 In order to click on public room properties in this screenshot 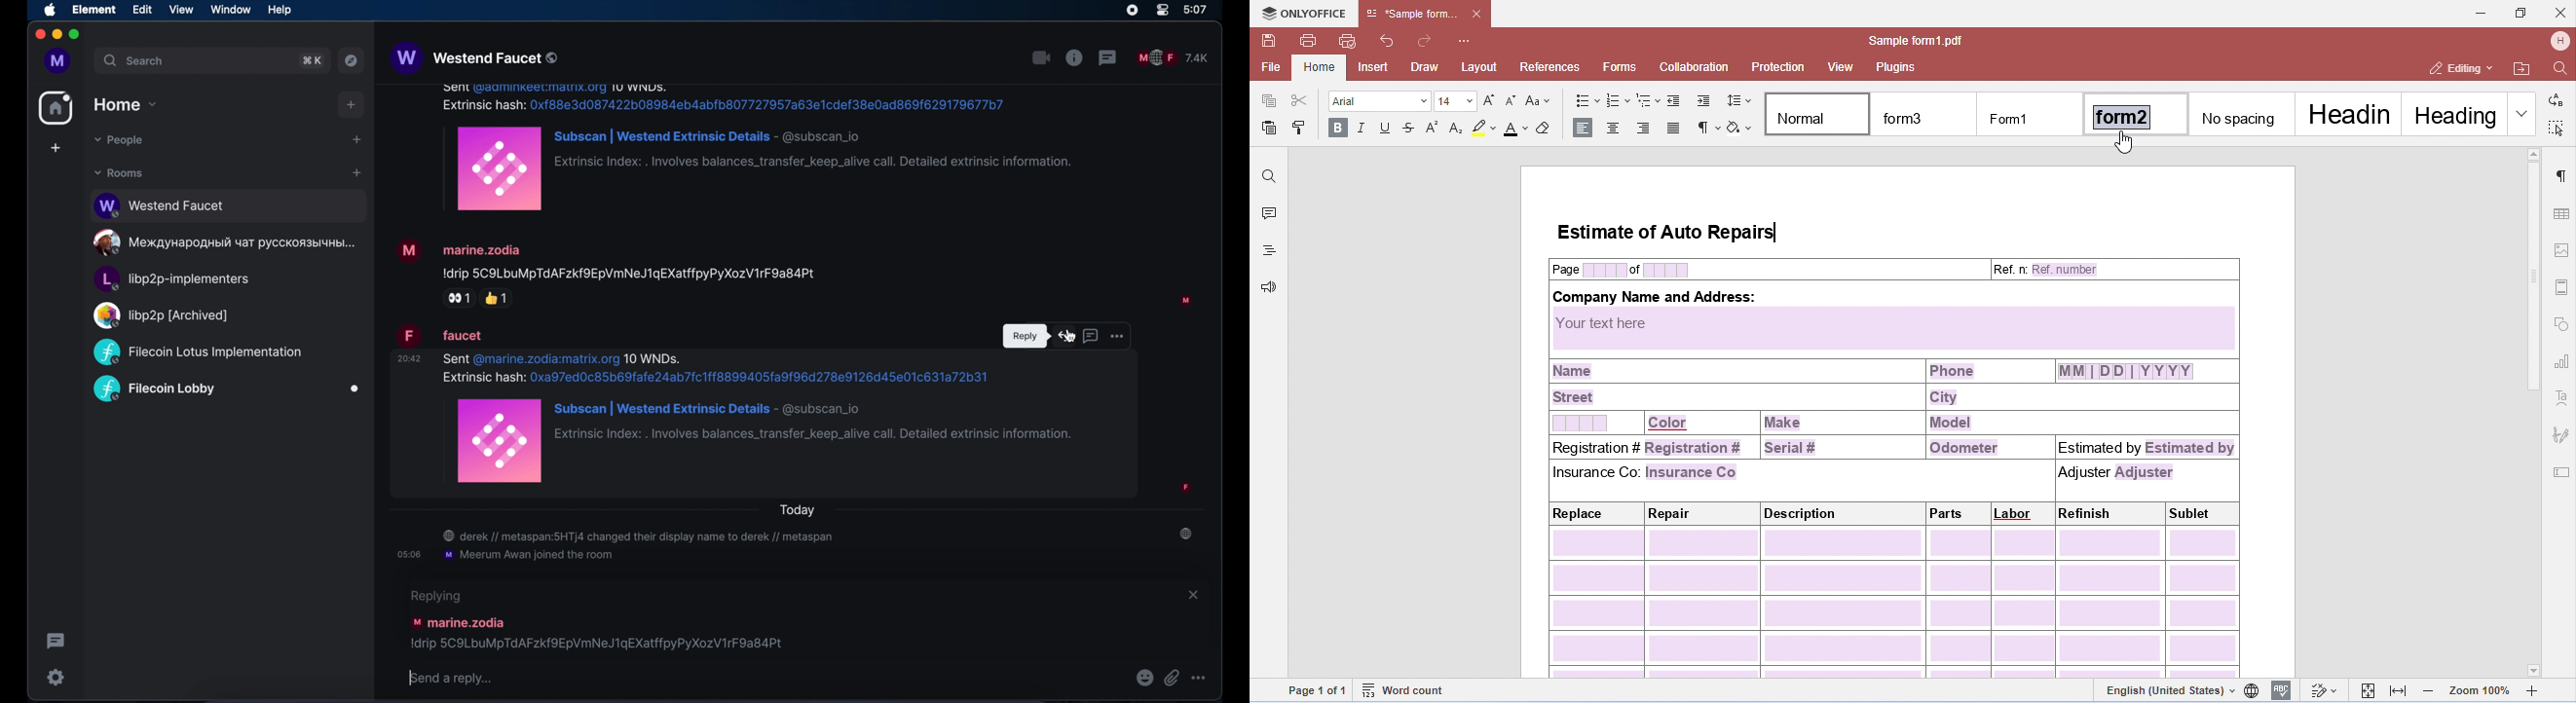, I will do `click(1075, 58)`.